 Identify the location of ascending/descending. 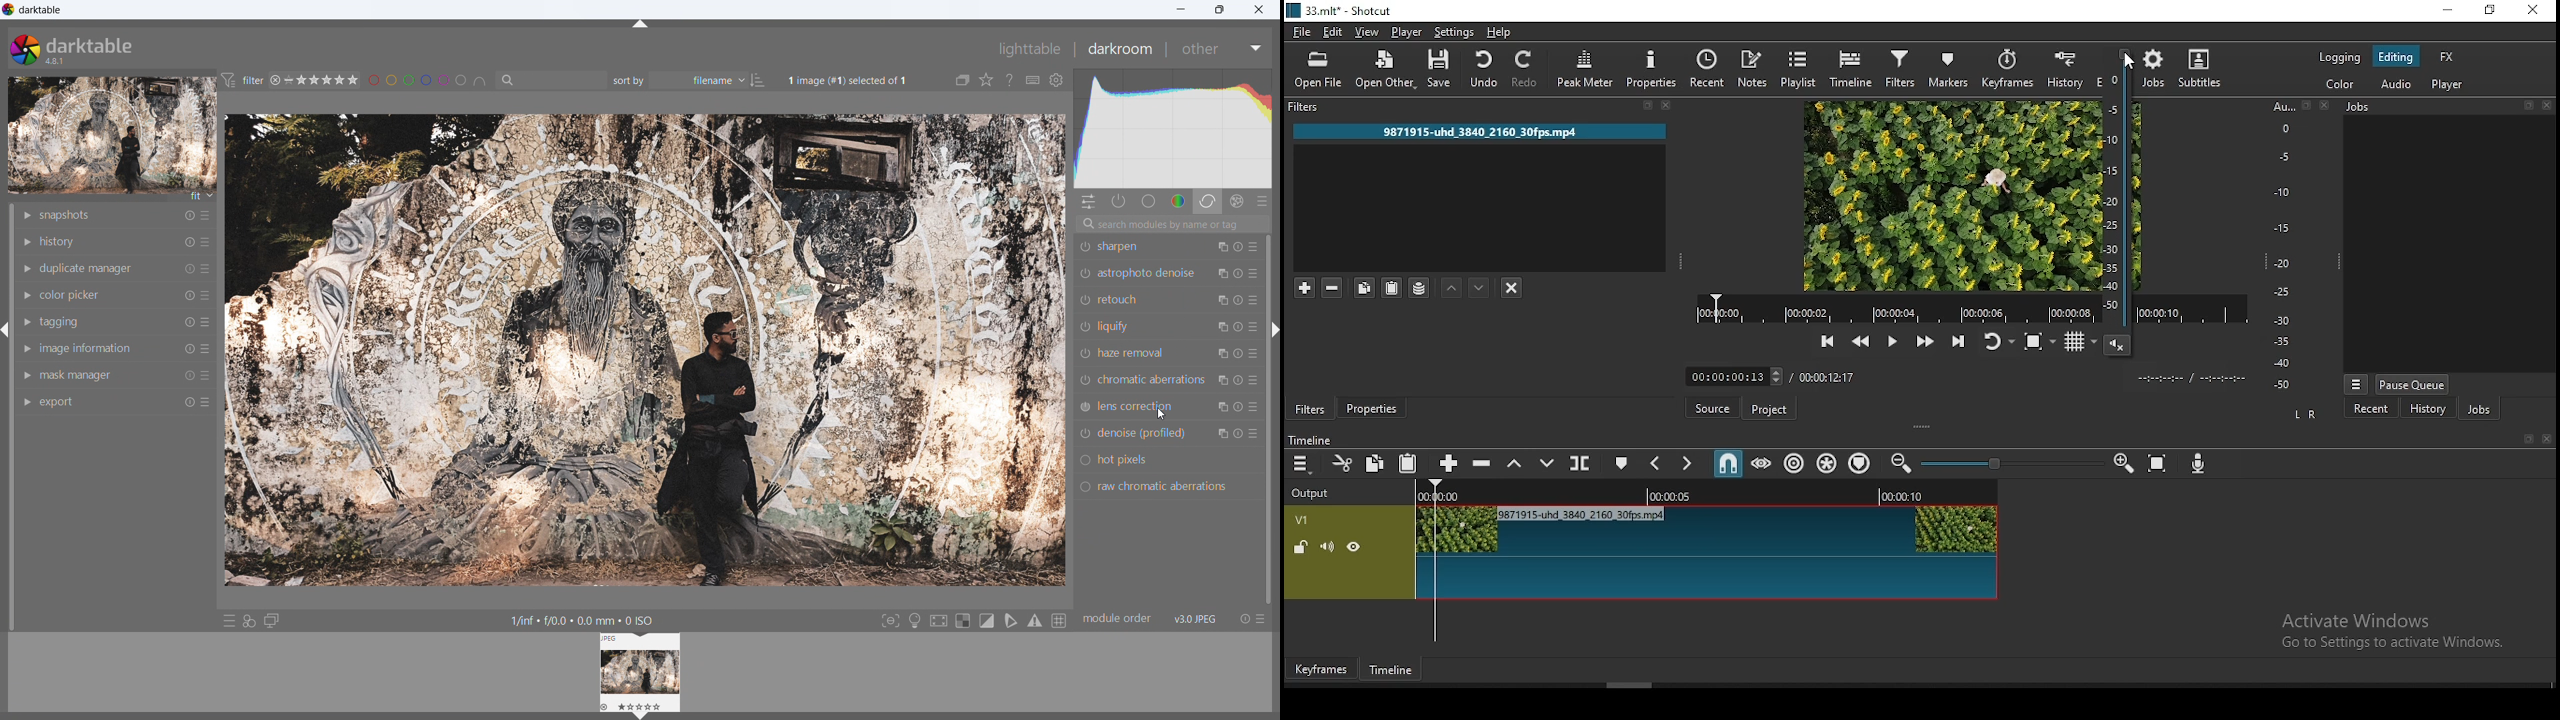
(759, 80).